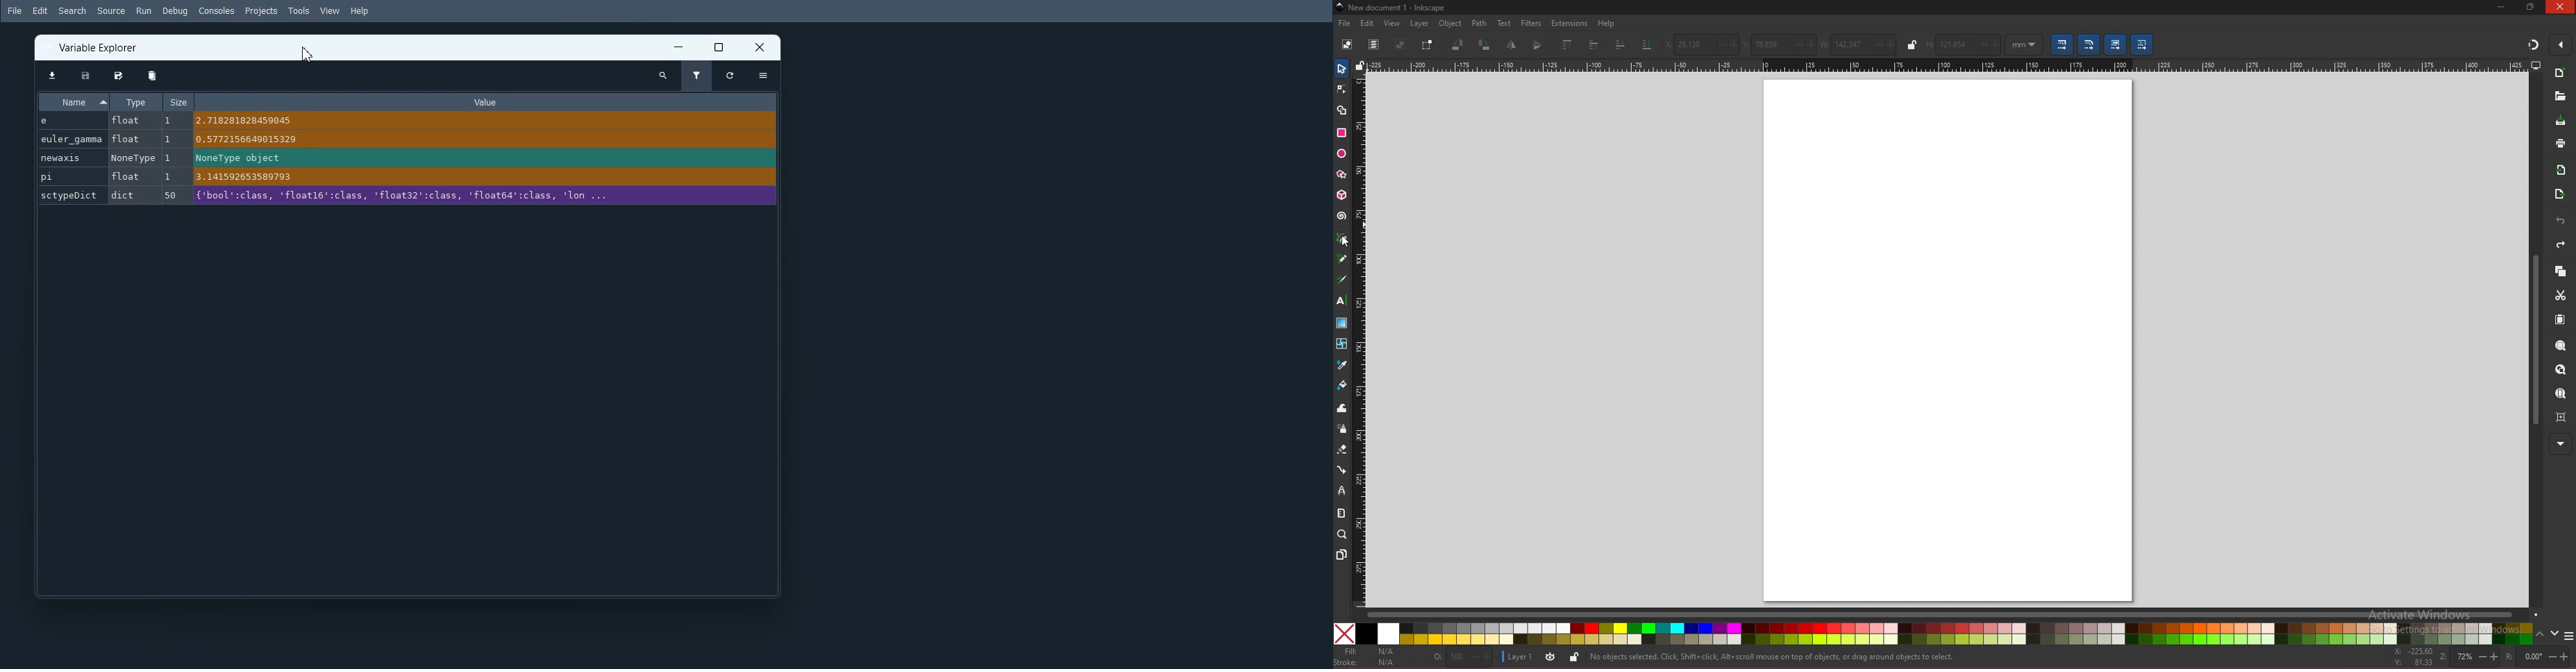  Describe the element at coordinates (1360, 65) in the screenshot. I see `lock guides` at that location.